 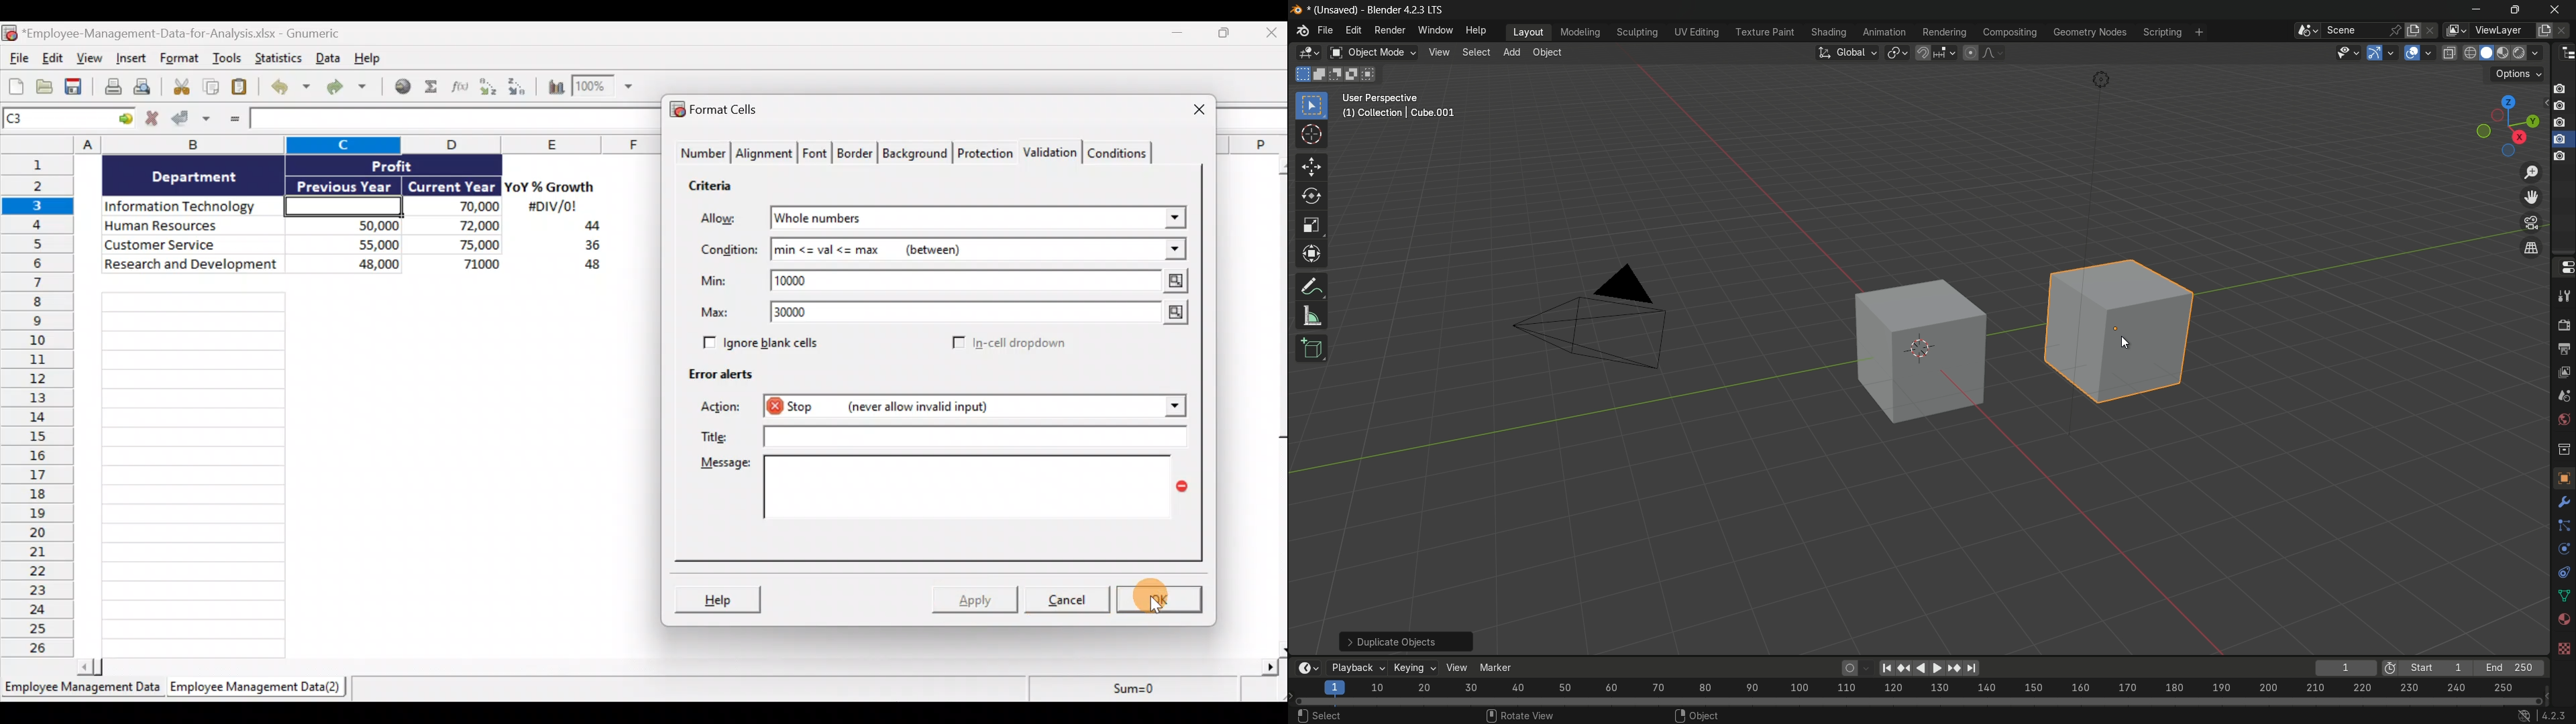 I want to click on Select, so click(x=1317, y=715).